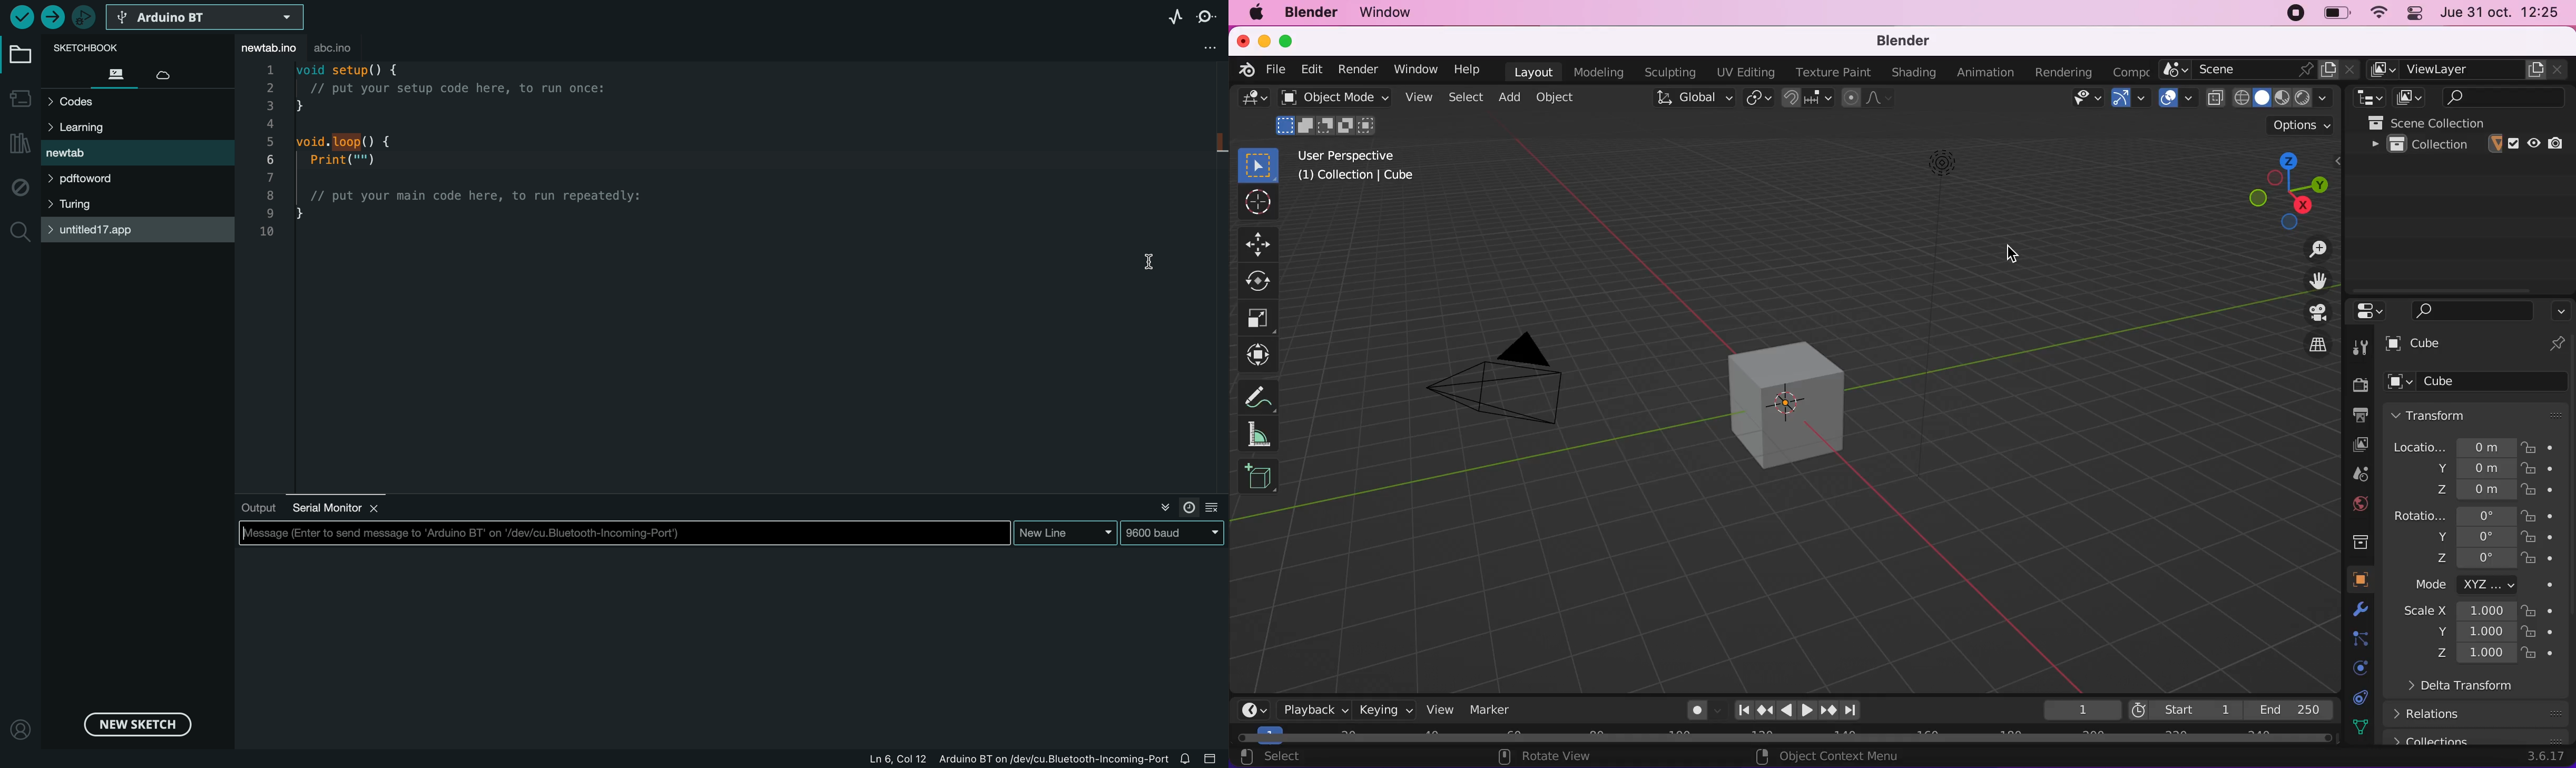  I want to click on cube, so click(2457, 346).